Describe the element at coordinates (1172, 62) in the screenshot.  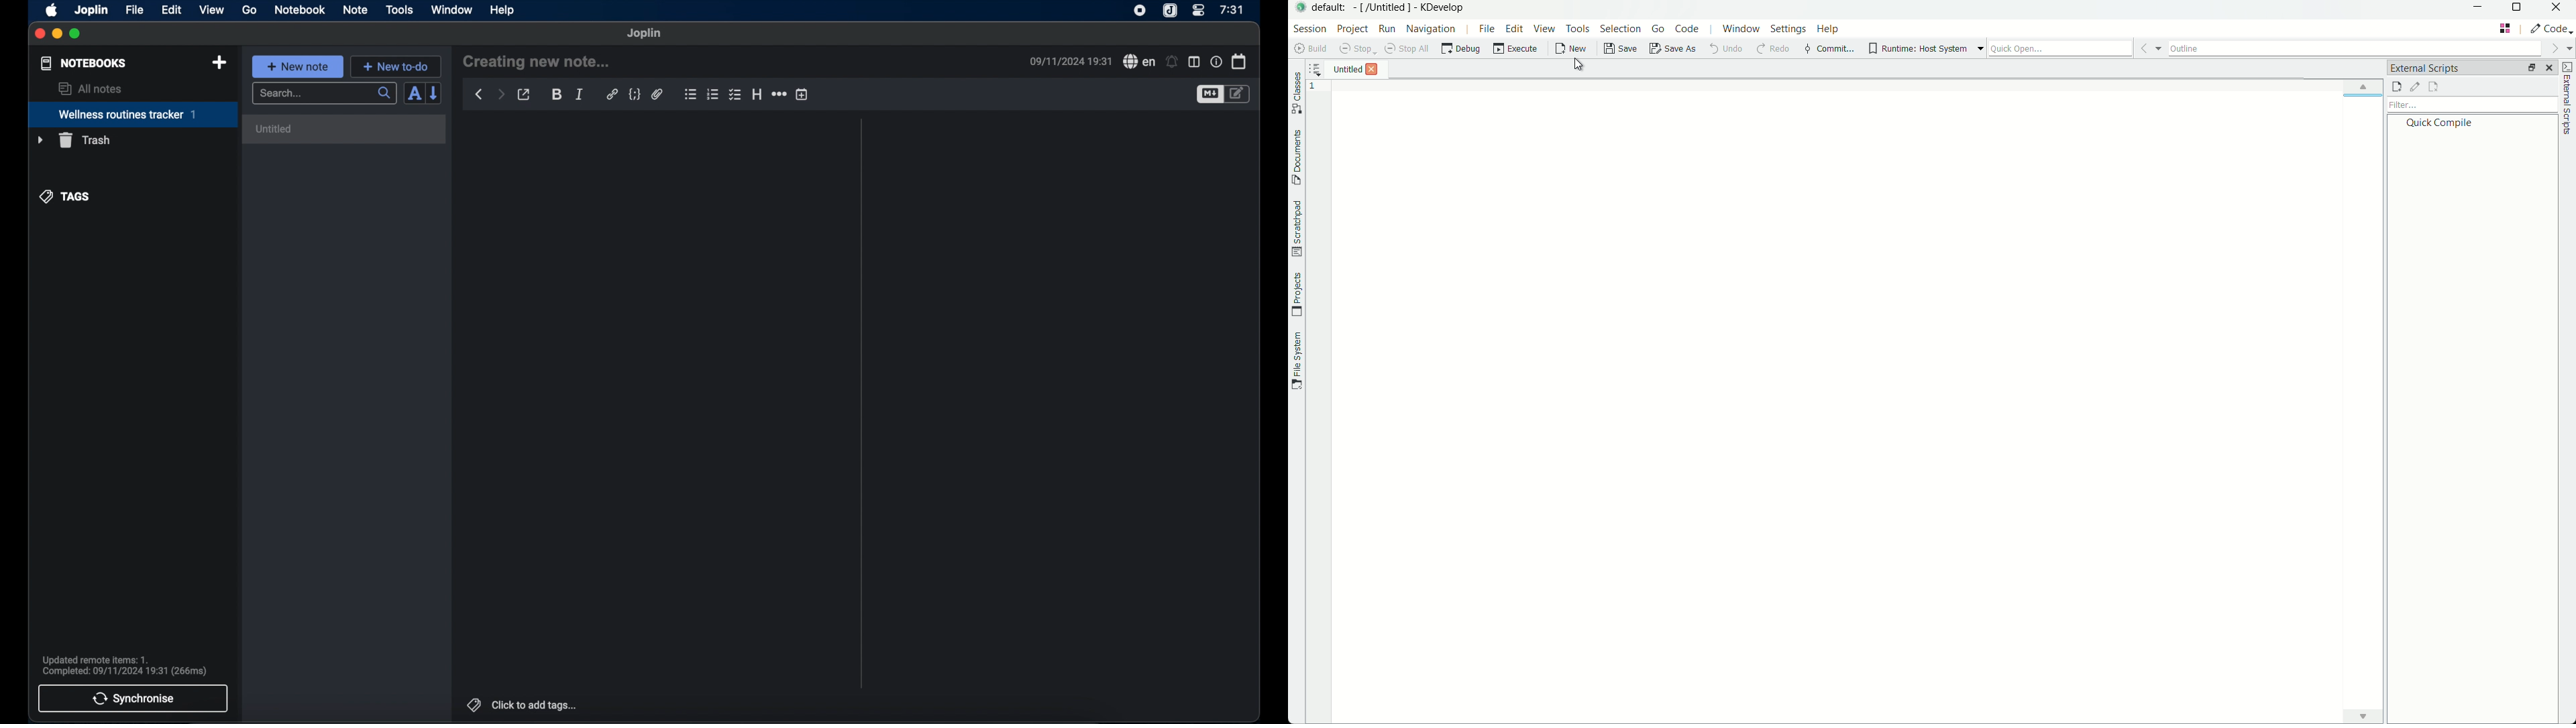
I see `set alarms` at that location.